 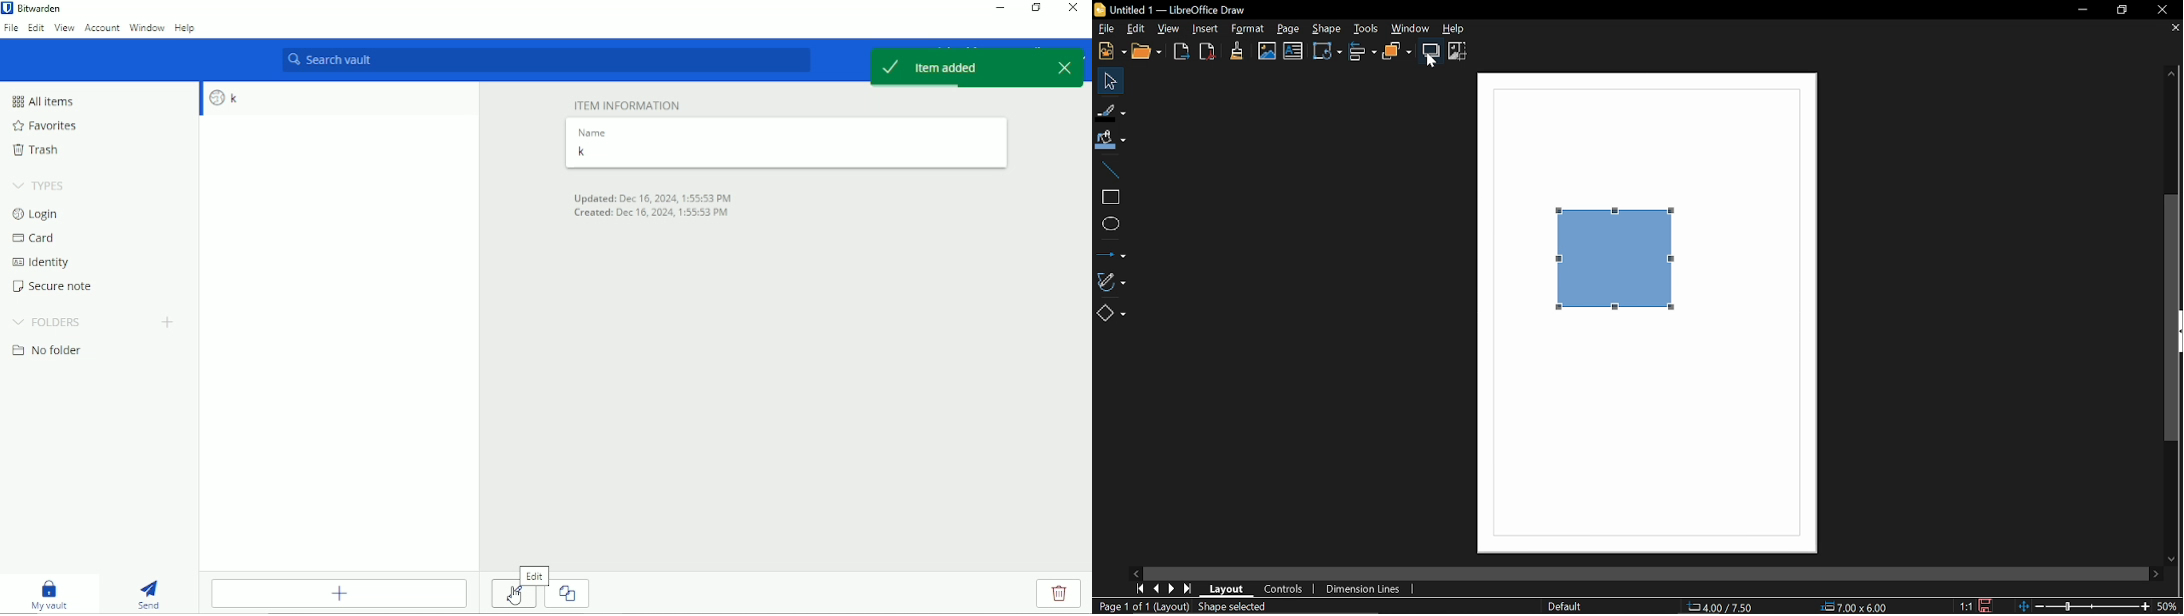 I want to click on Move left, so click(x=1137, y=572).